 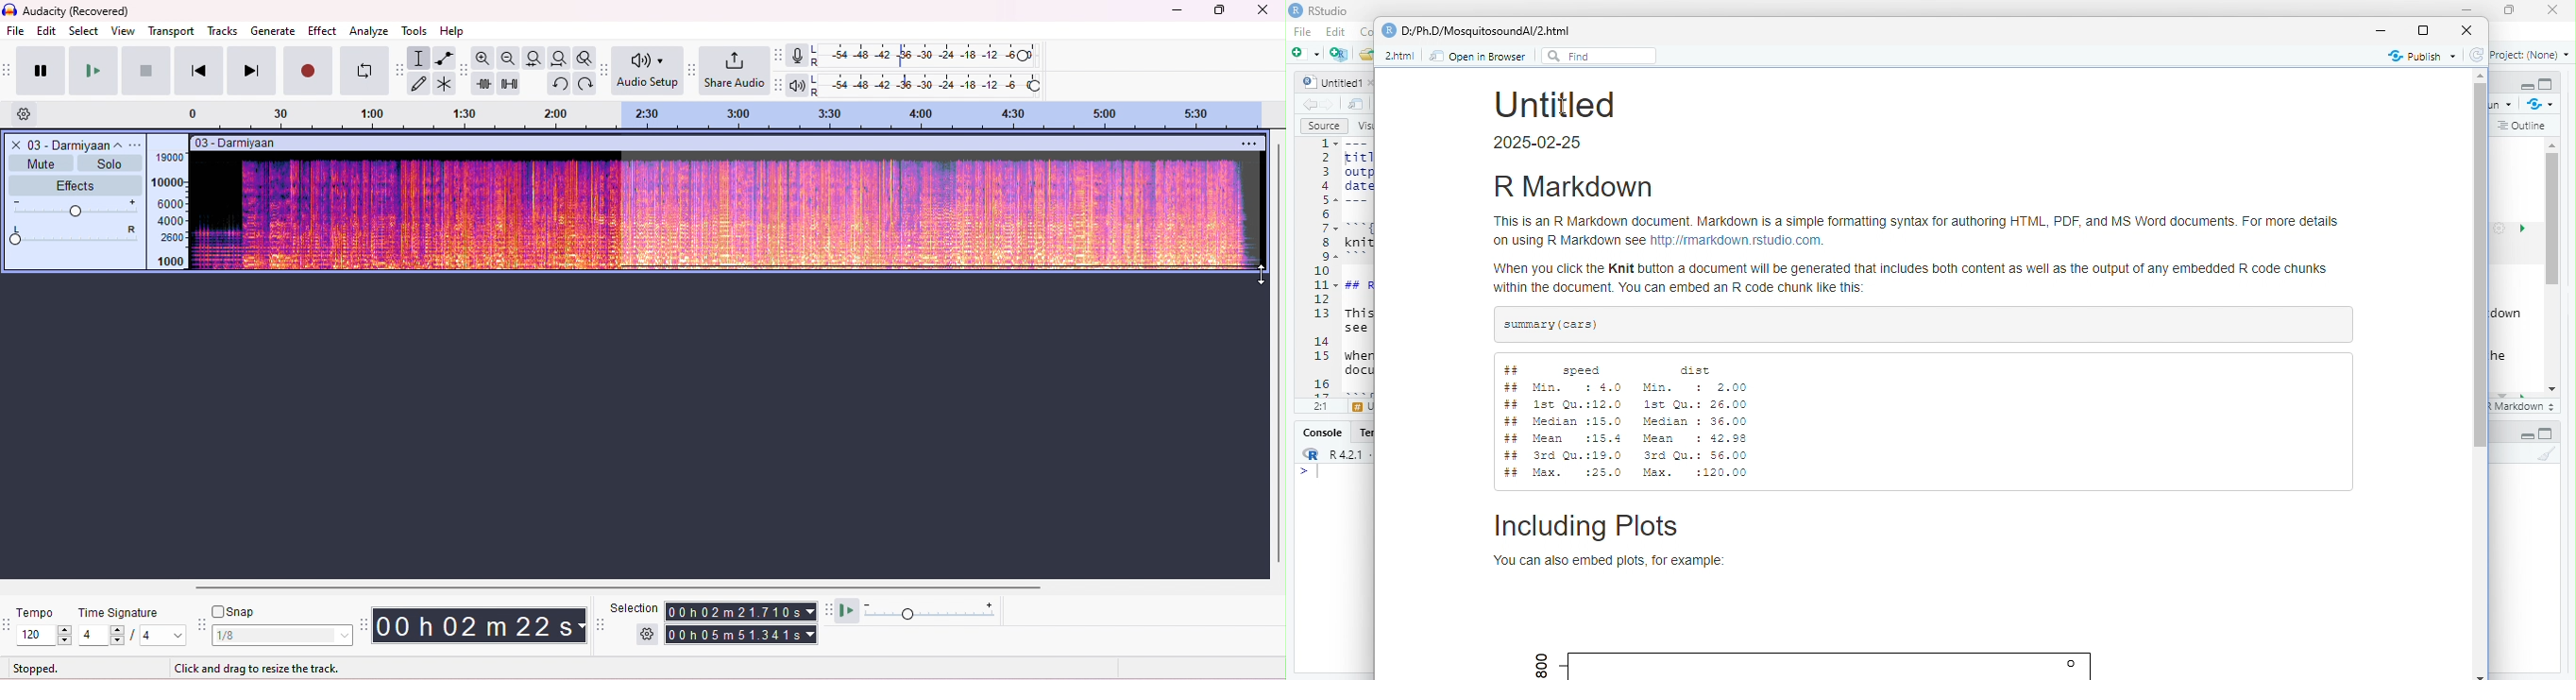 I want to click on minimize, so click(x=1174, y=12).